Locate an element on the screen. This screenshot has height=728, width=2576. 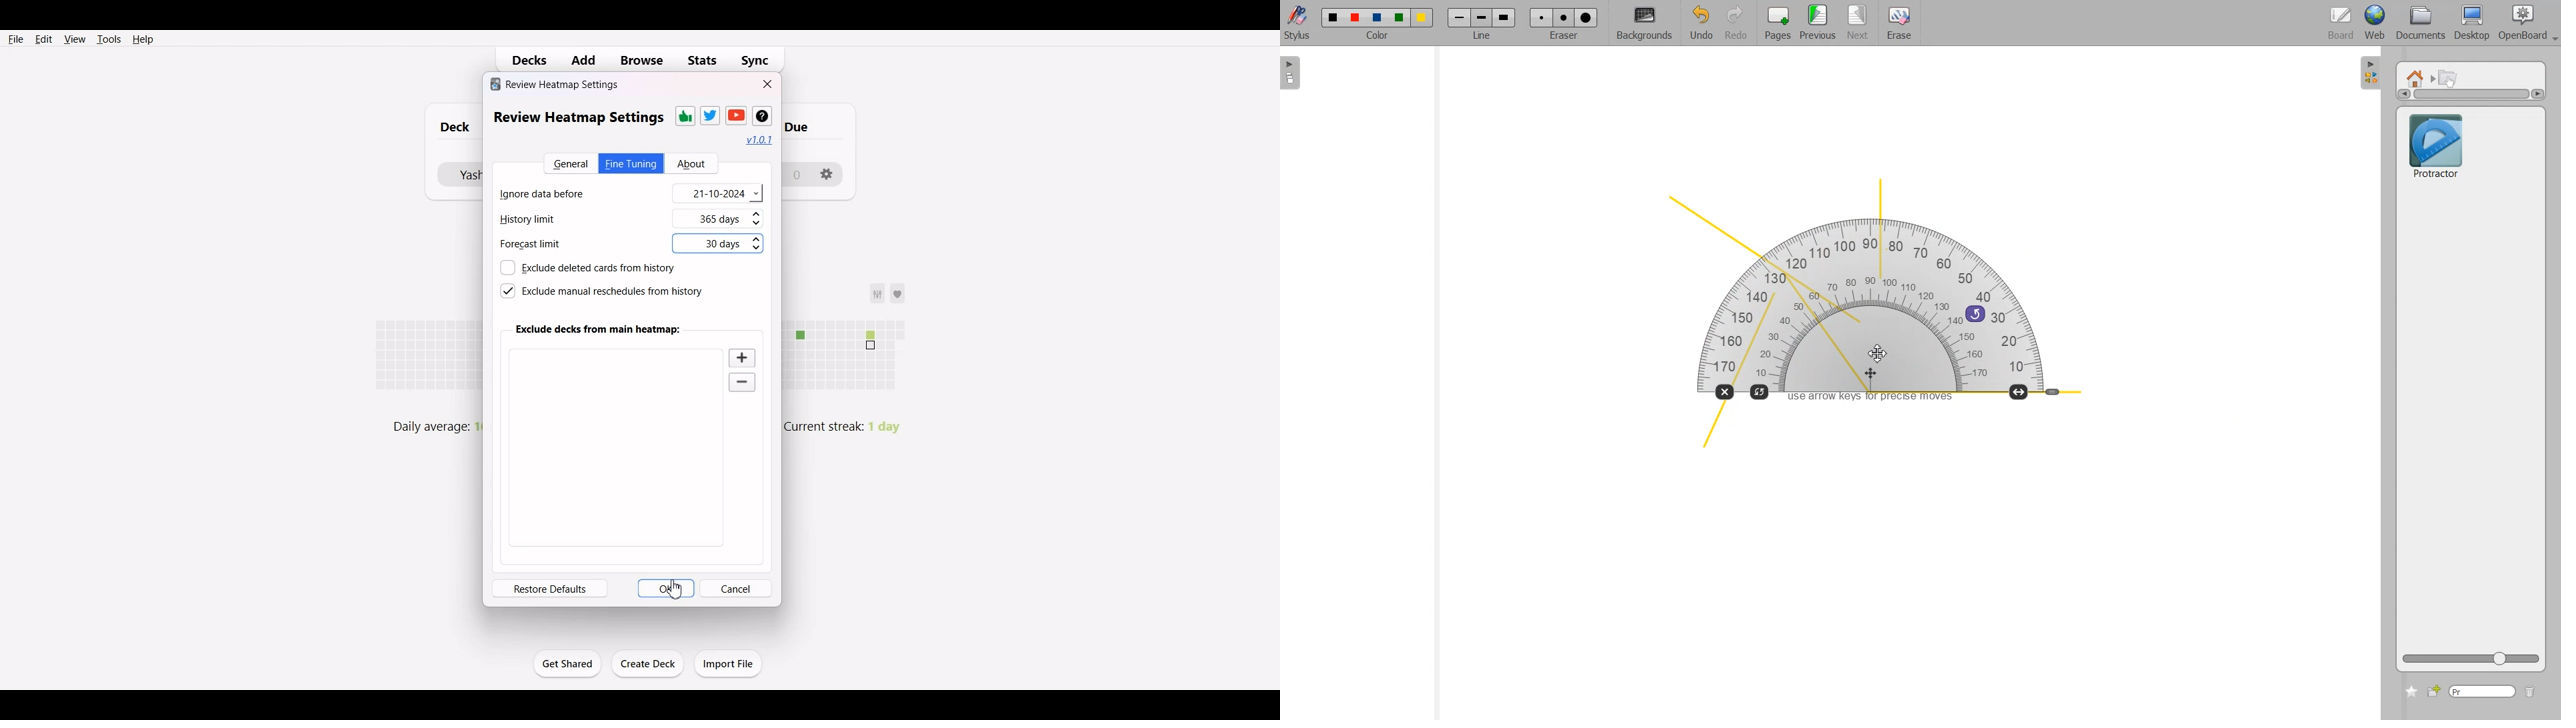
Cancel is located at coordinates (736, 588).